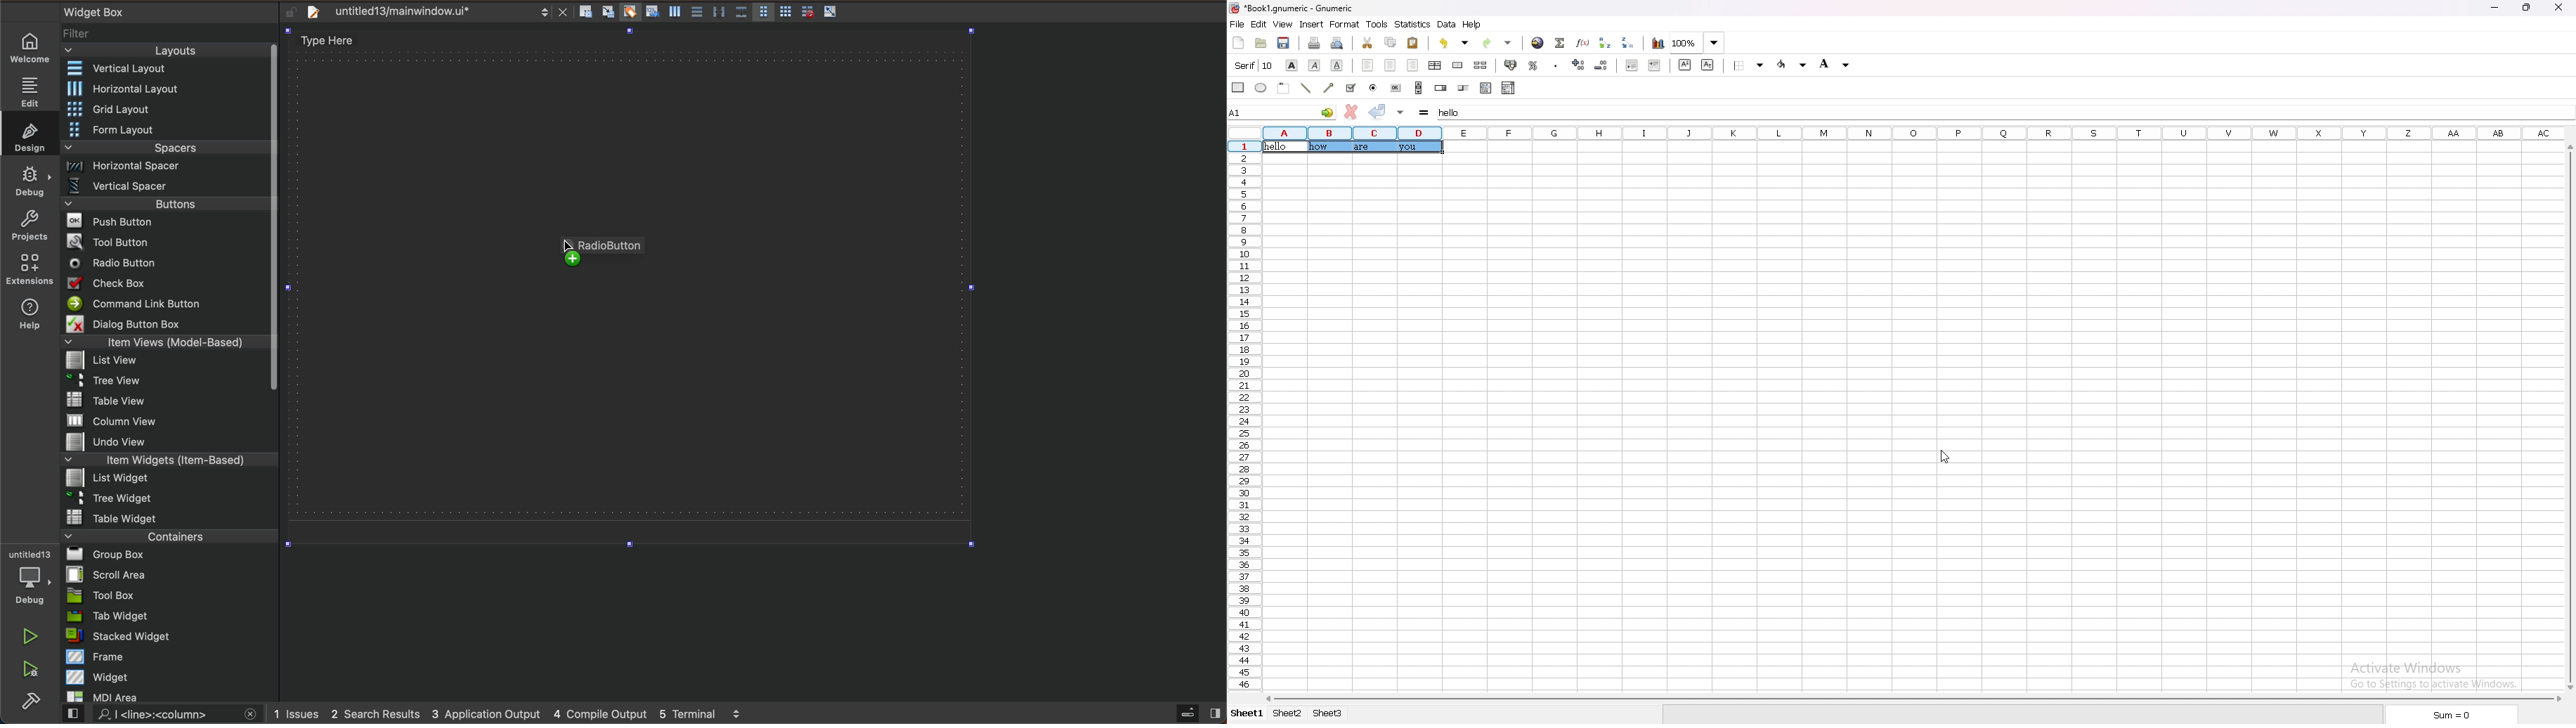 Image resolution: width=2576 pixels, height=728 pixels. Describe the element at coordinates (170, 517) in the screenshot. I see `table widget` at that location.